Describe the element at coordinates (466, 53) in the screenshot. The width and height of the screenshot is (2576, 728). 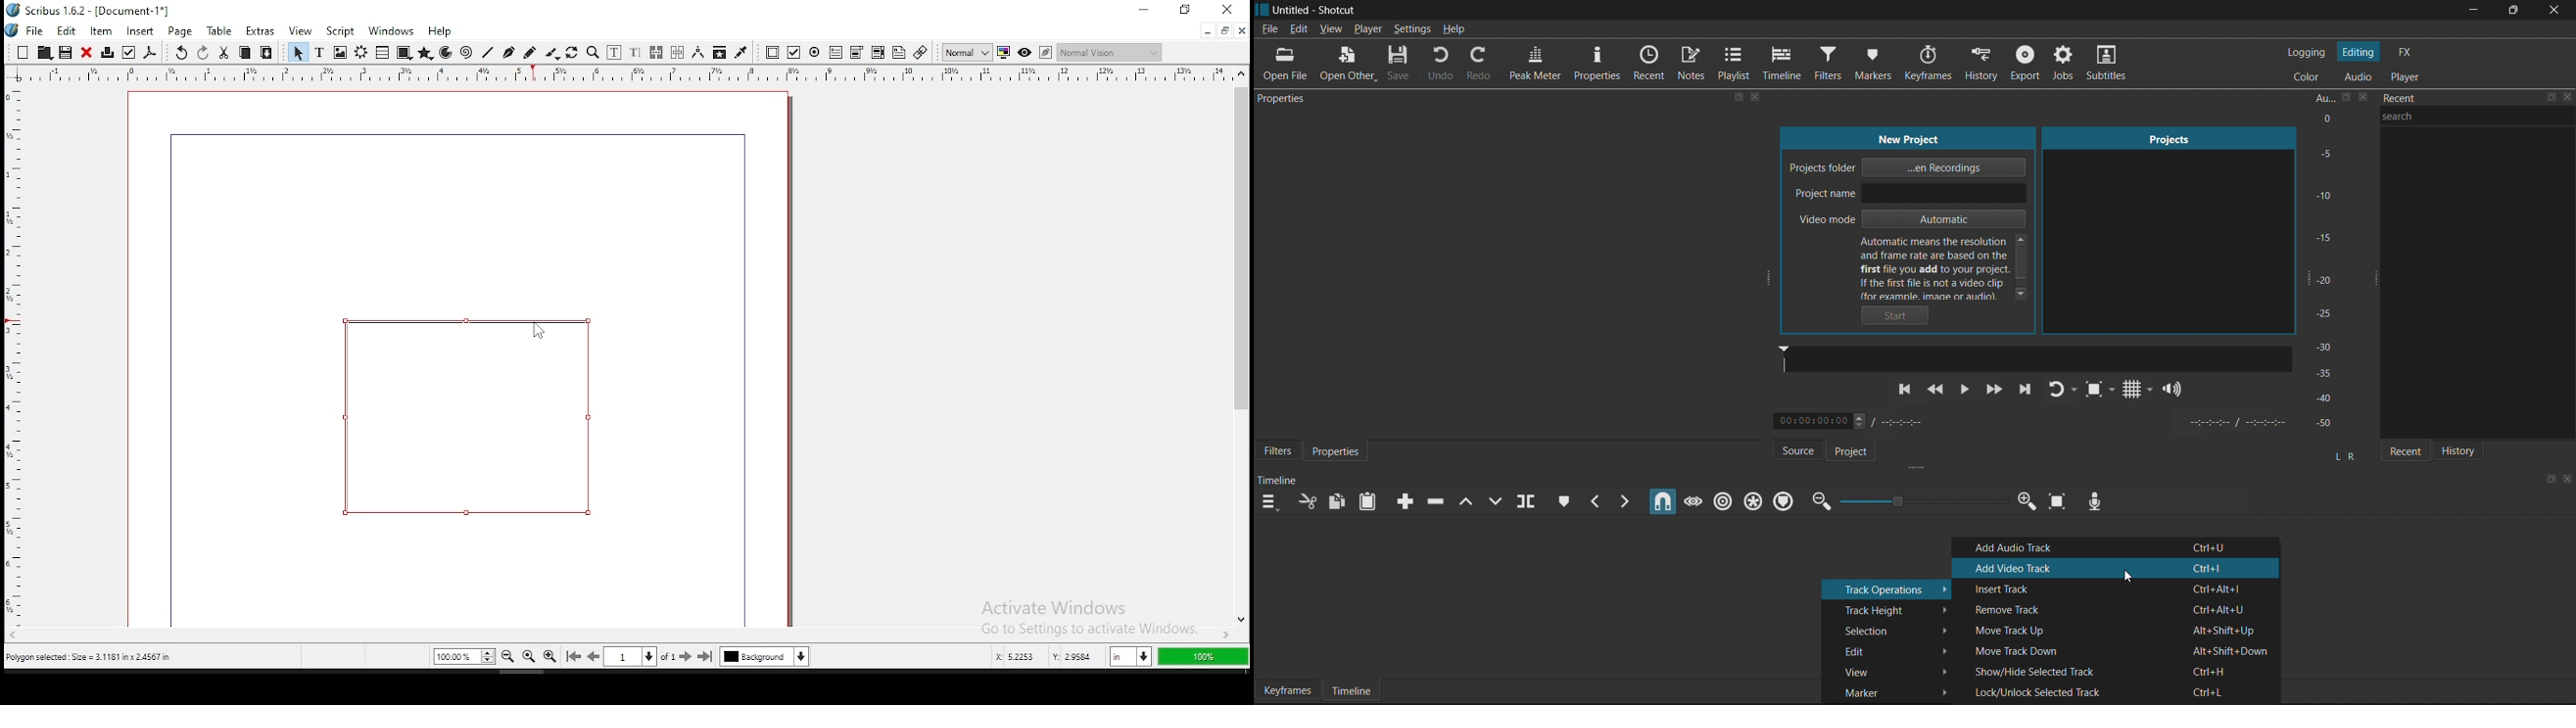
I see `spiral` at that location.